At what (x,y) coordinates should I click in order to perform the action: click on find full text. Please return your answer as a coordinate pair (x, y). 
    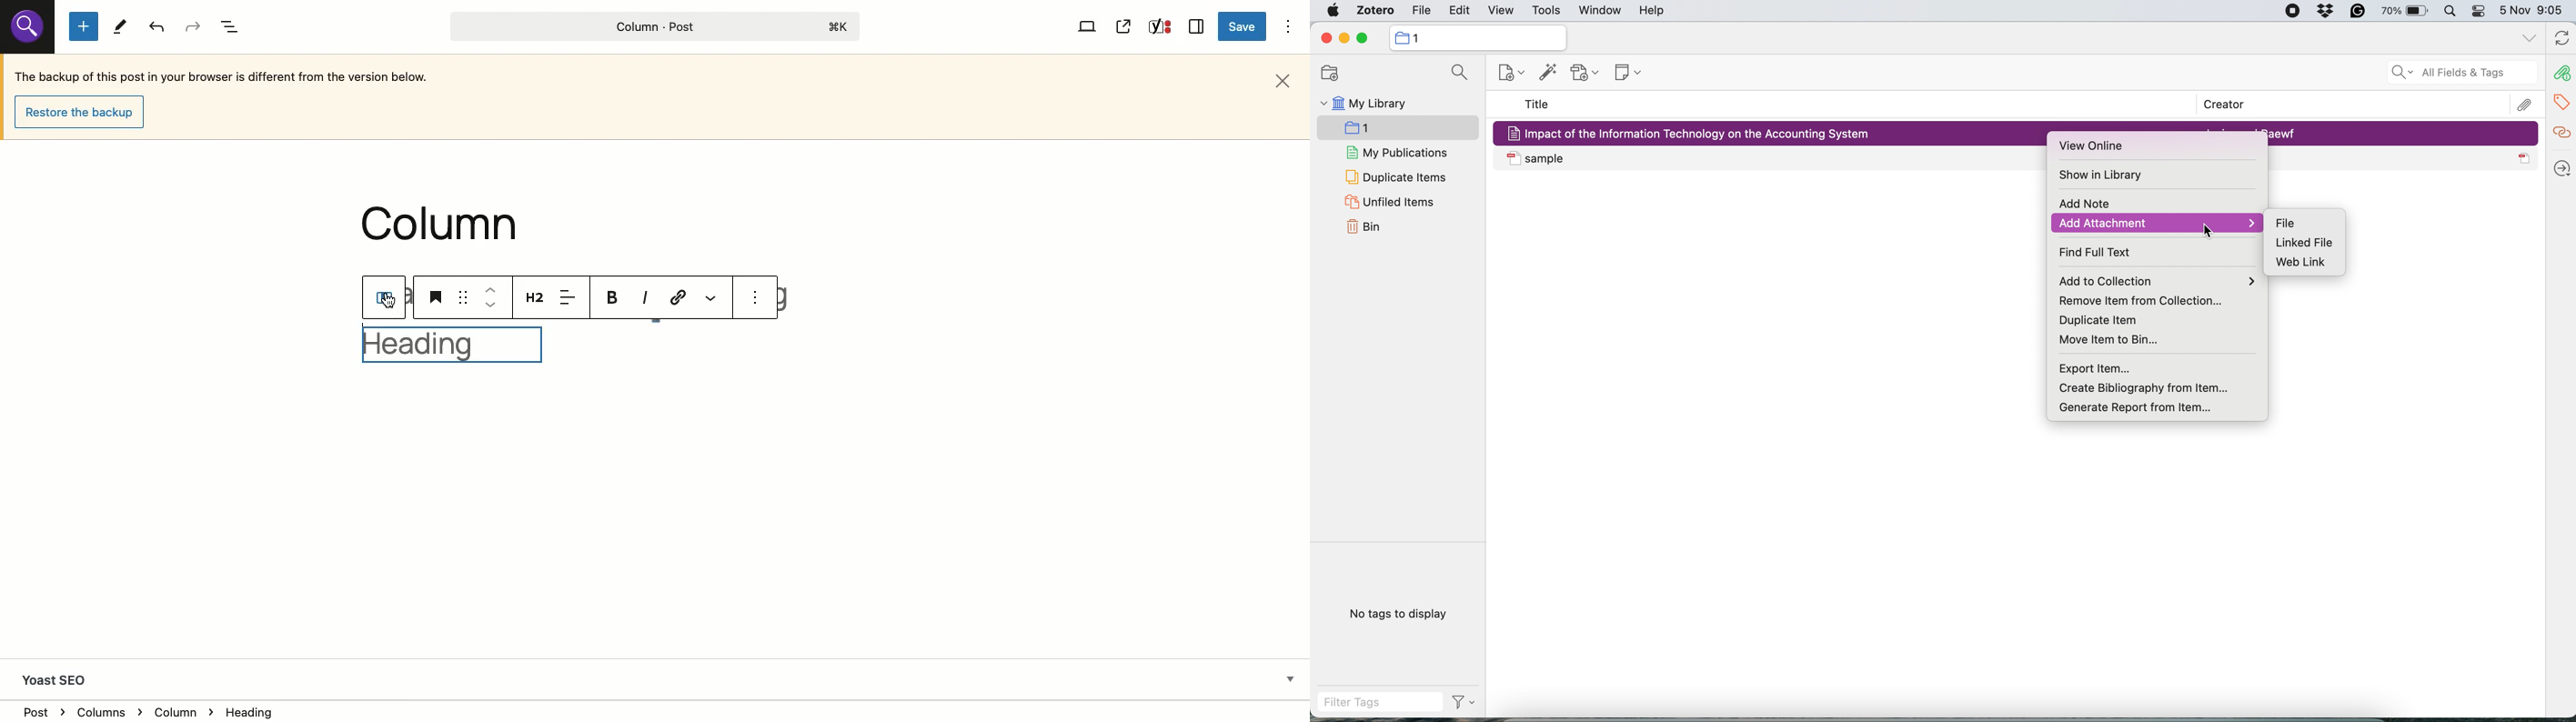
    Looking at the image, I should click on (2105, 252).